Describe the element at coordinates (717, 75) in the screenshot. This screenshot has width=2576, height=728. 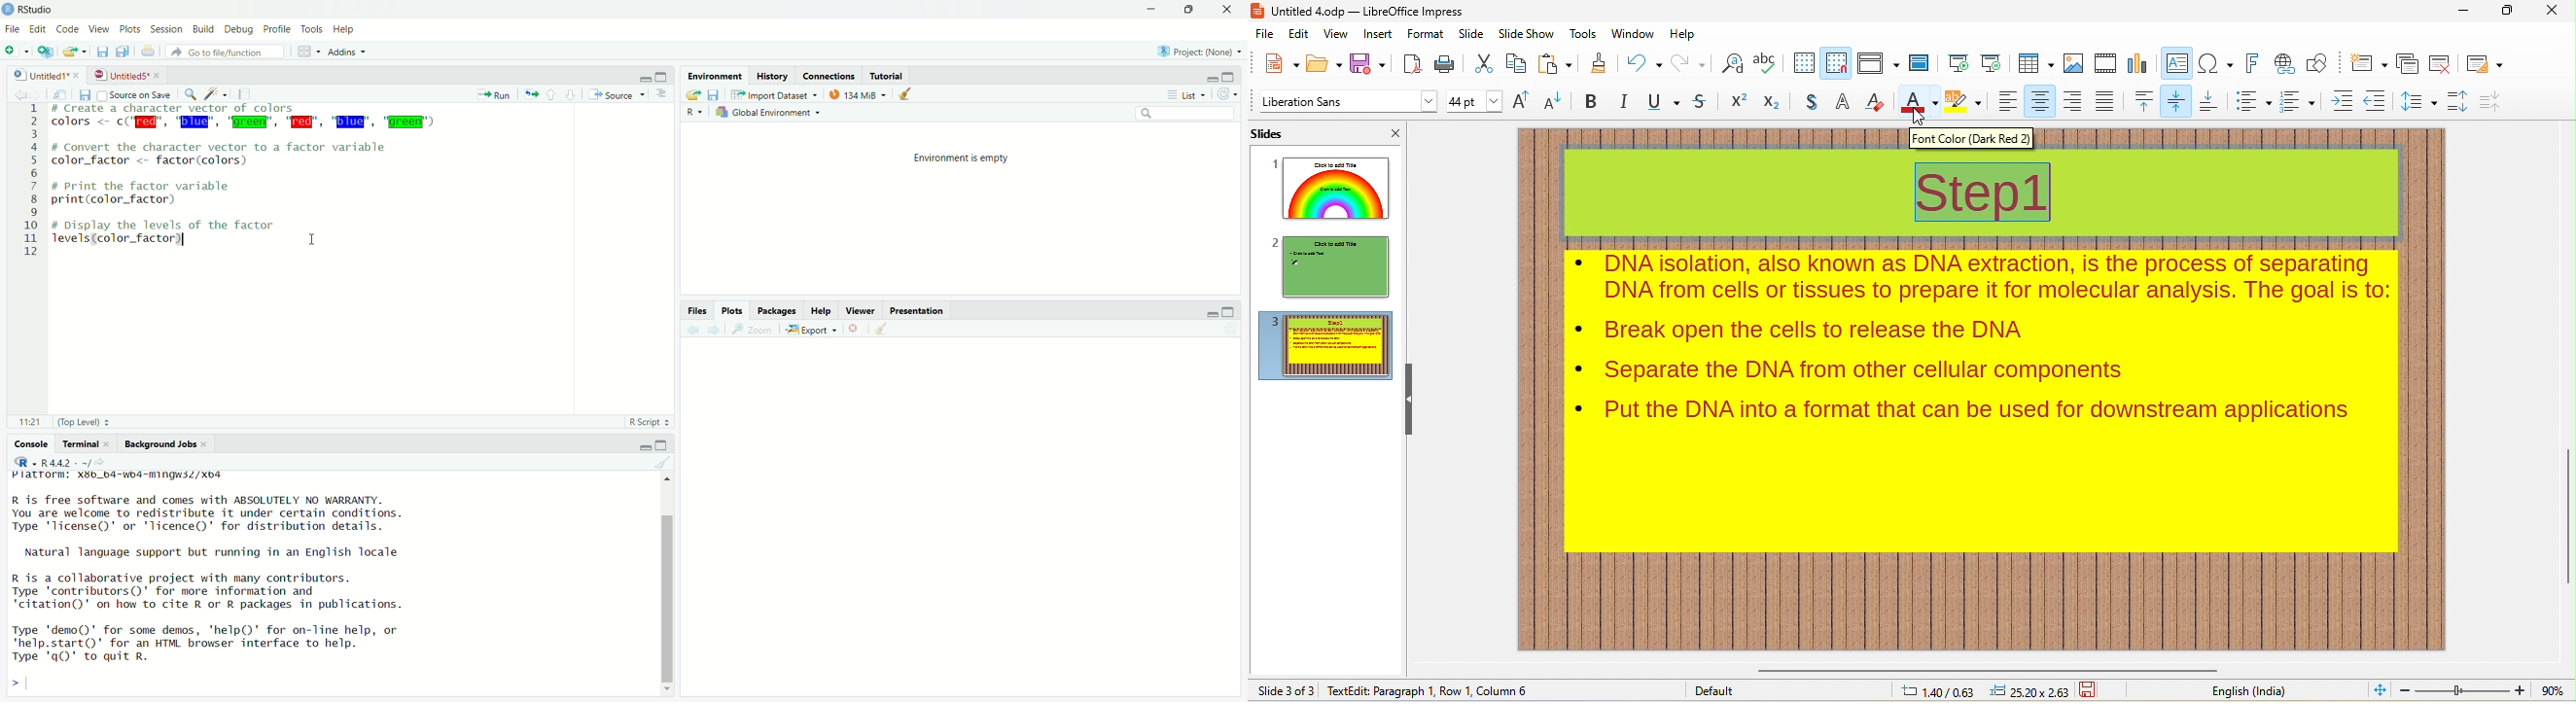
I see `Environment` at that location.